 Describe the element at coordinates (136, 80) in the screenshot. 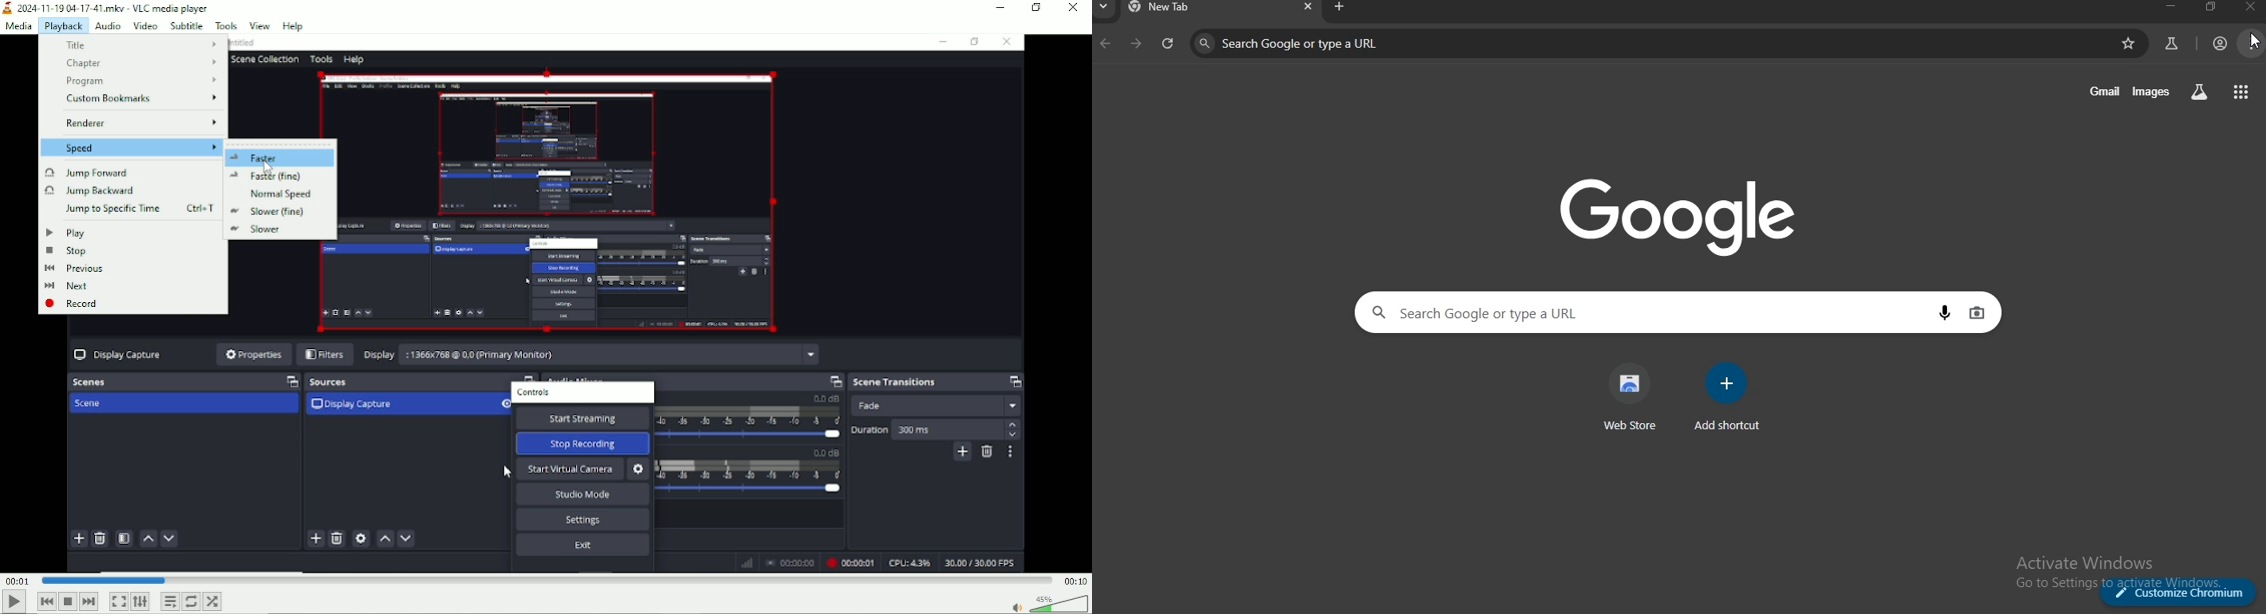

I see `Program` at that location.